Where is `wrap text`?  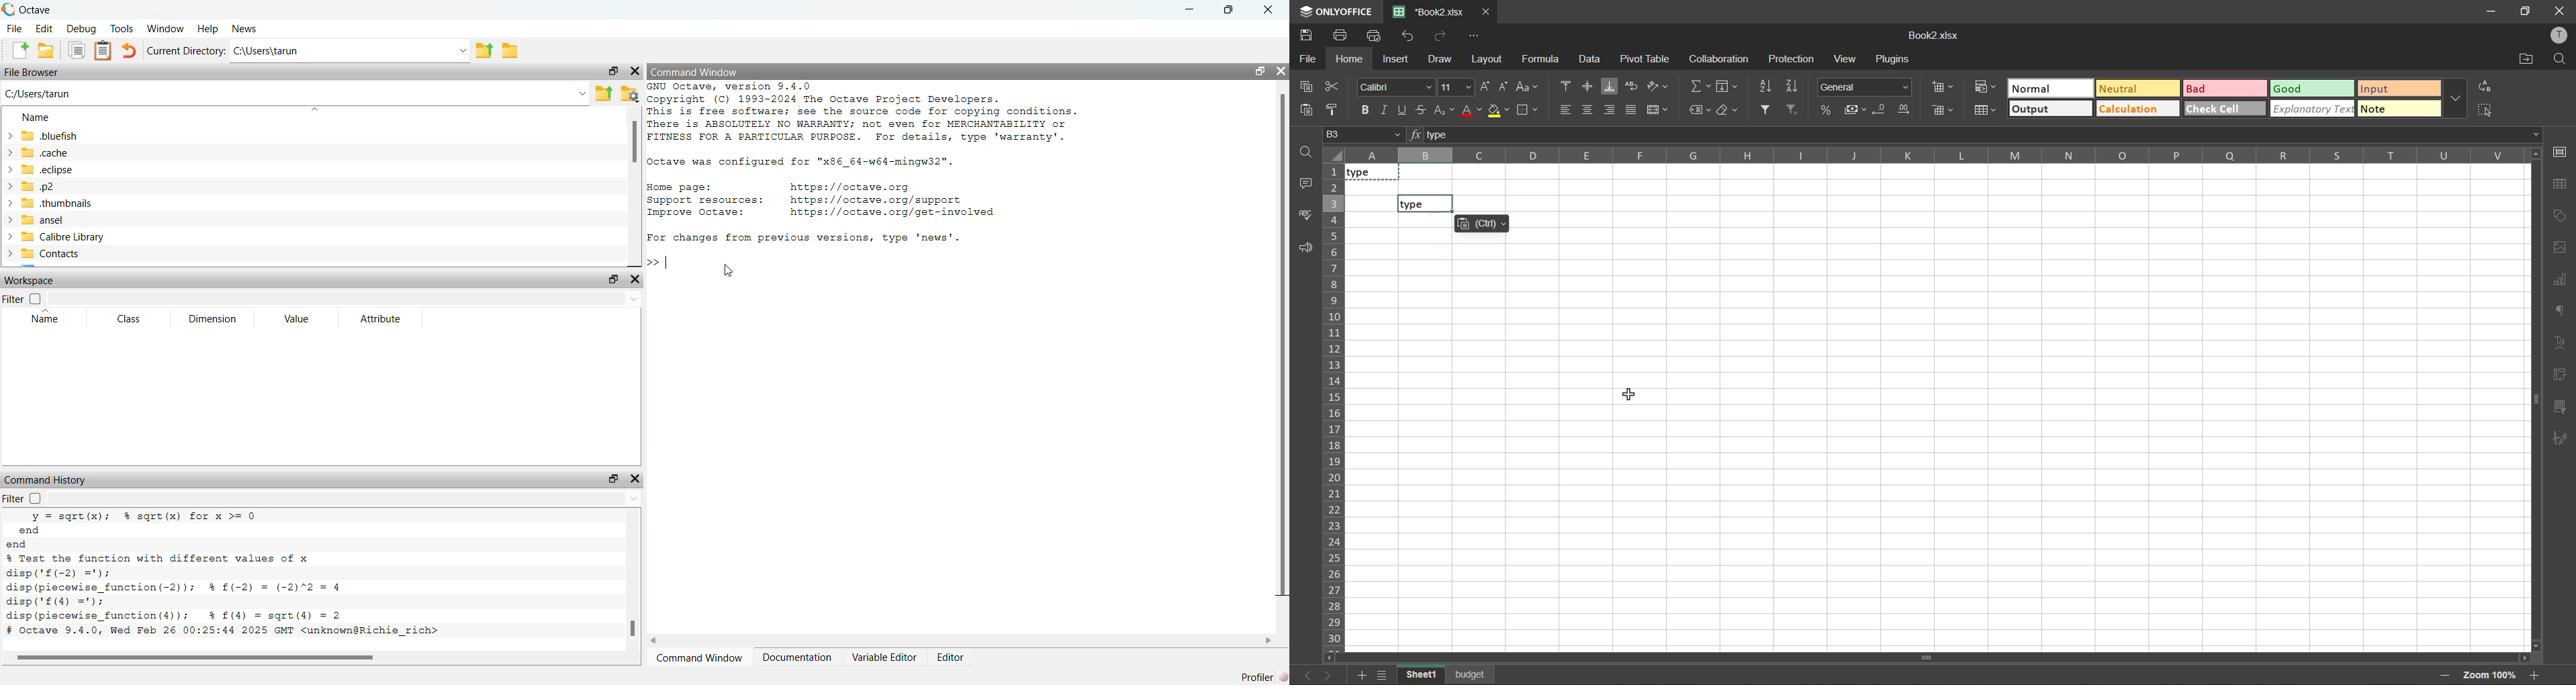
wrap text is located at coordinates (1631, 86).